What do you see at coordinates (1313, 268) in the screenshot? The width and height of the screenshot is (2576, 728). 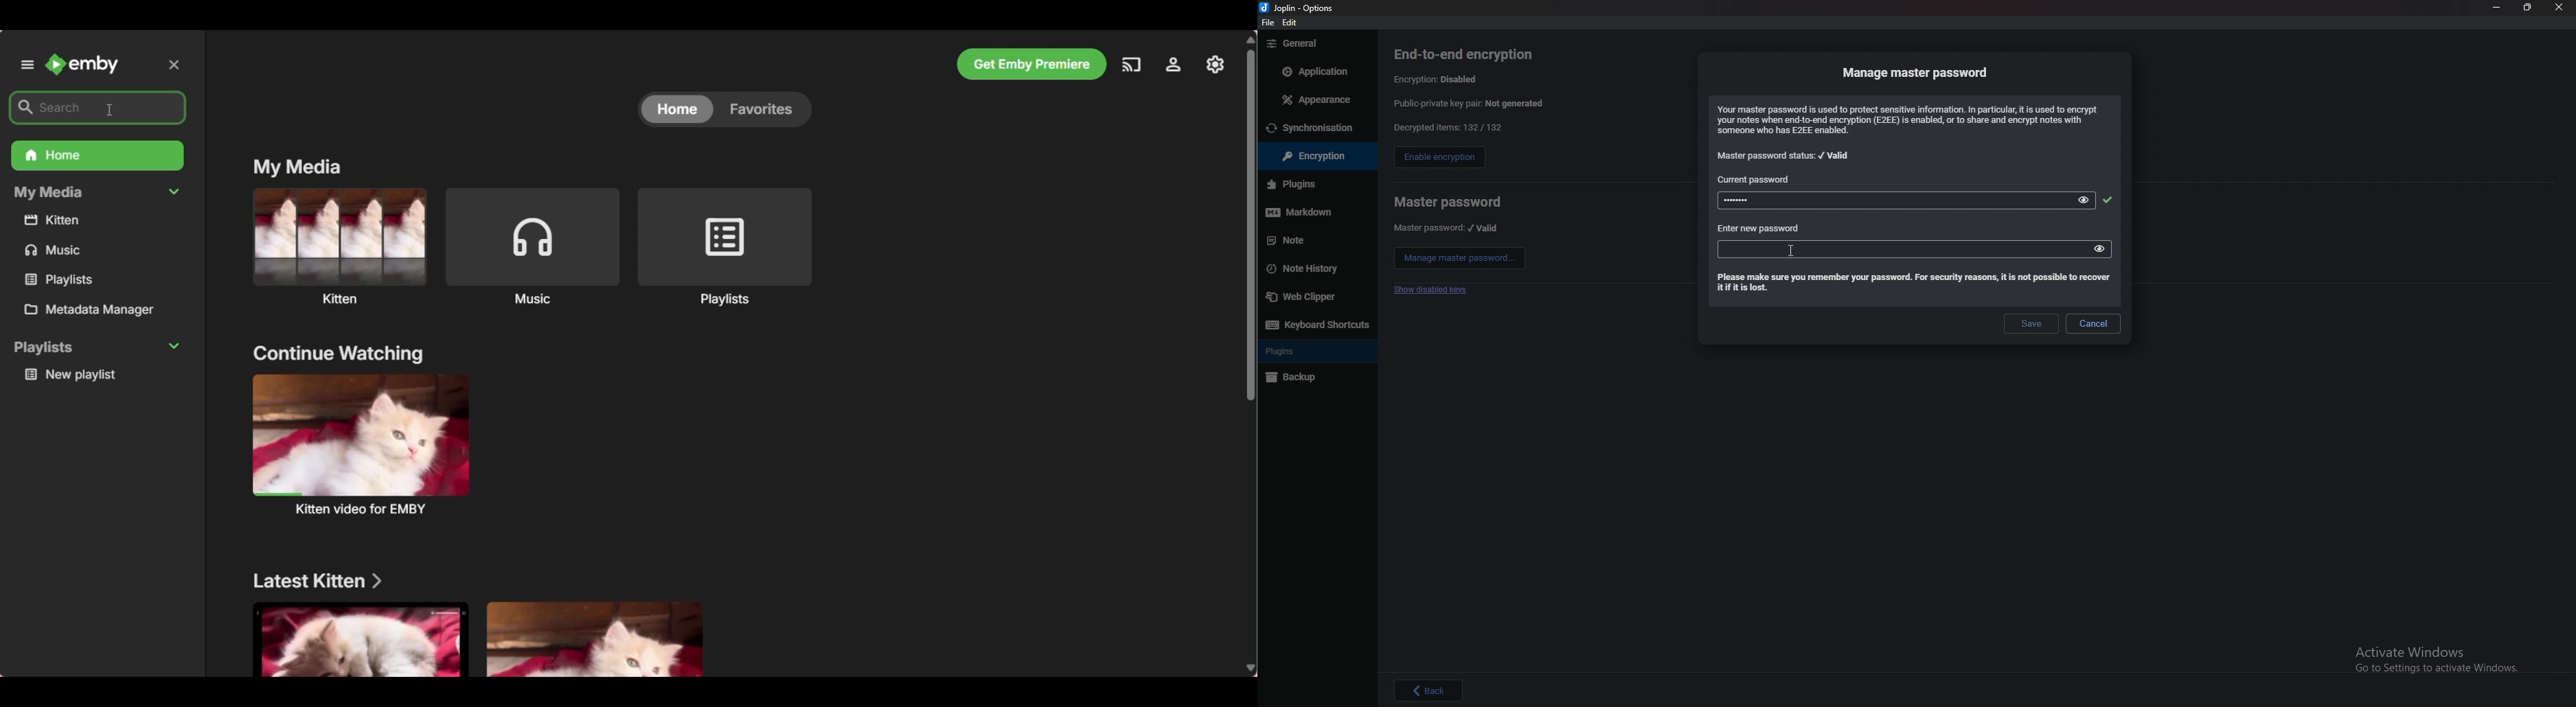 I see `note history` at bounding box center [1313, 268].